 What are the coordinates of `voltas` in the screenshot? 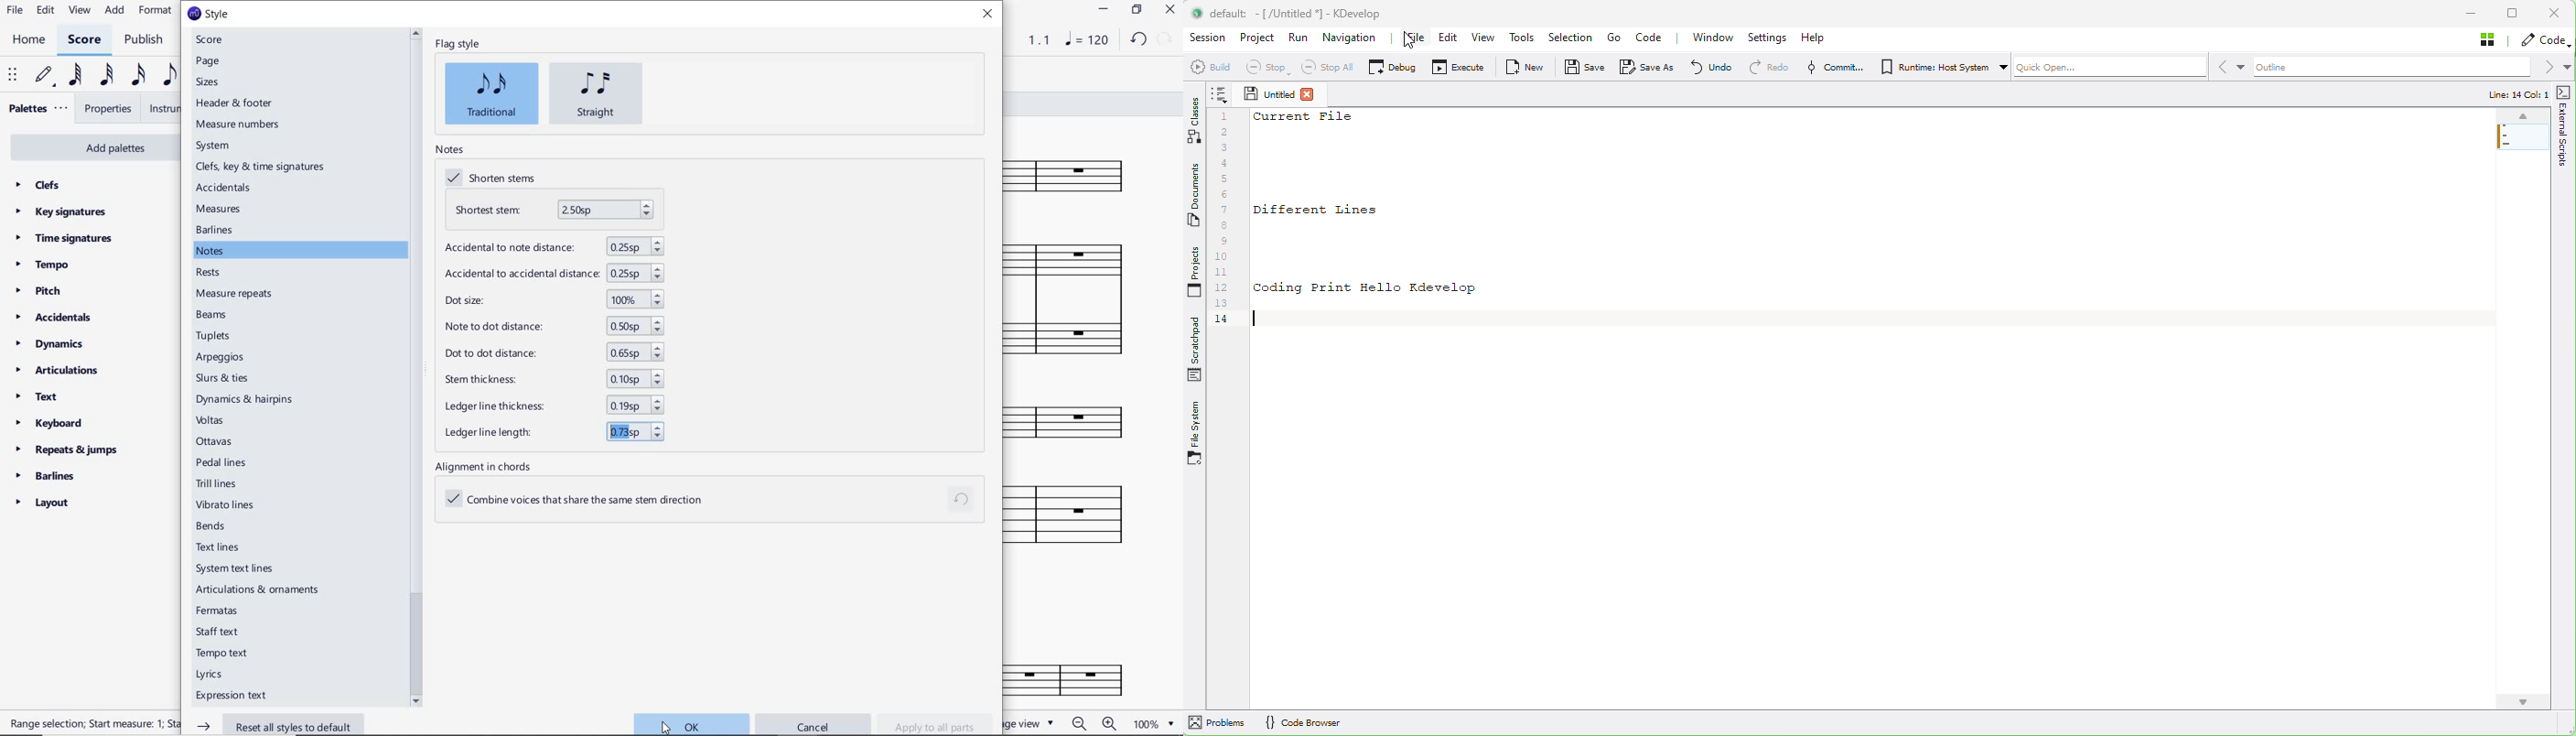 It's located at (217, 421).